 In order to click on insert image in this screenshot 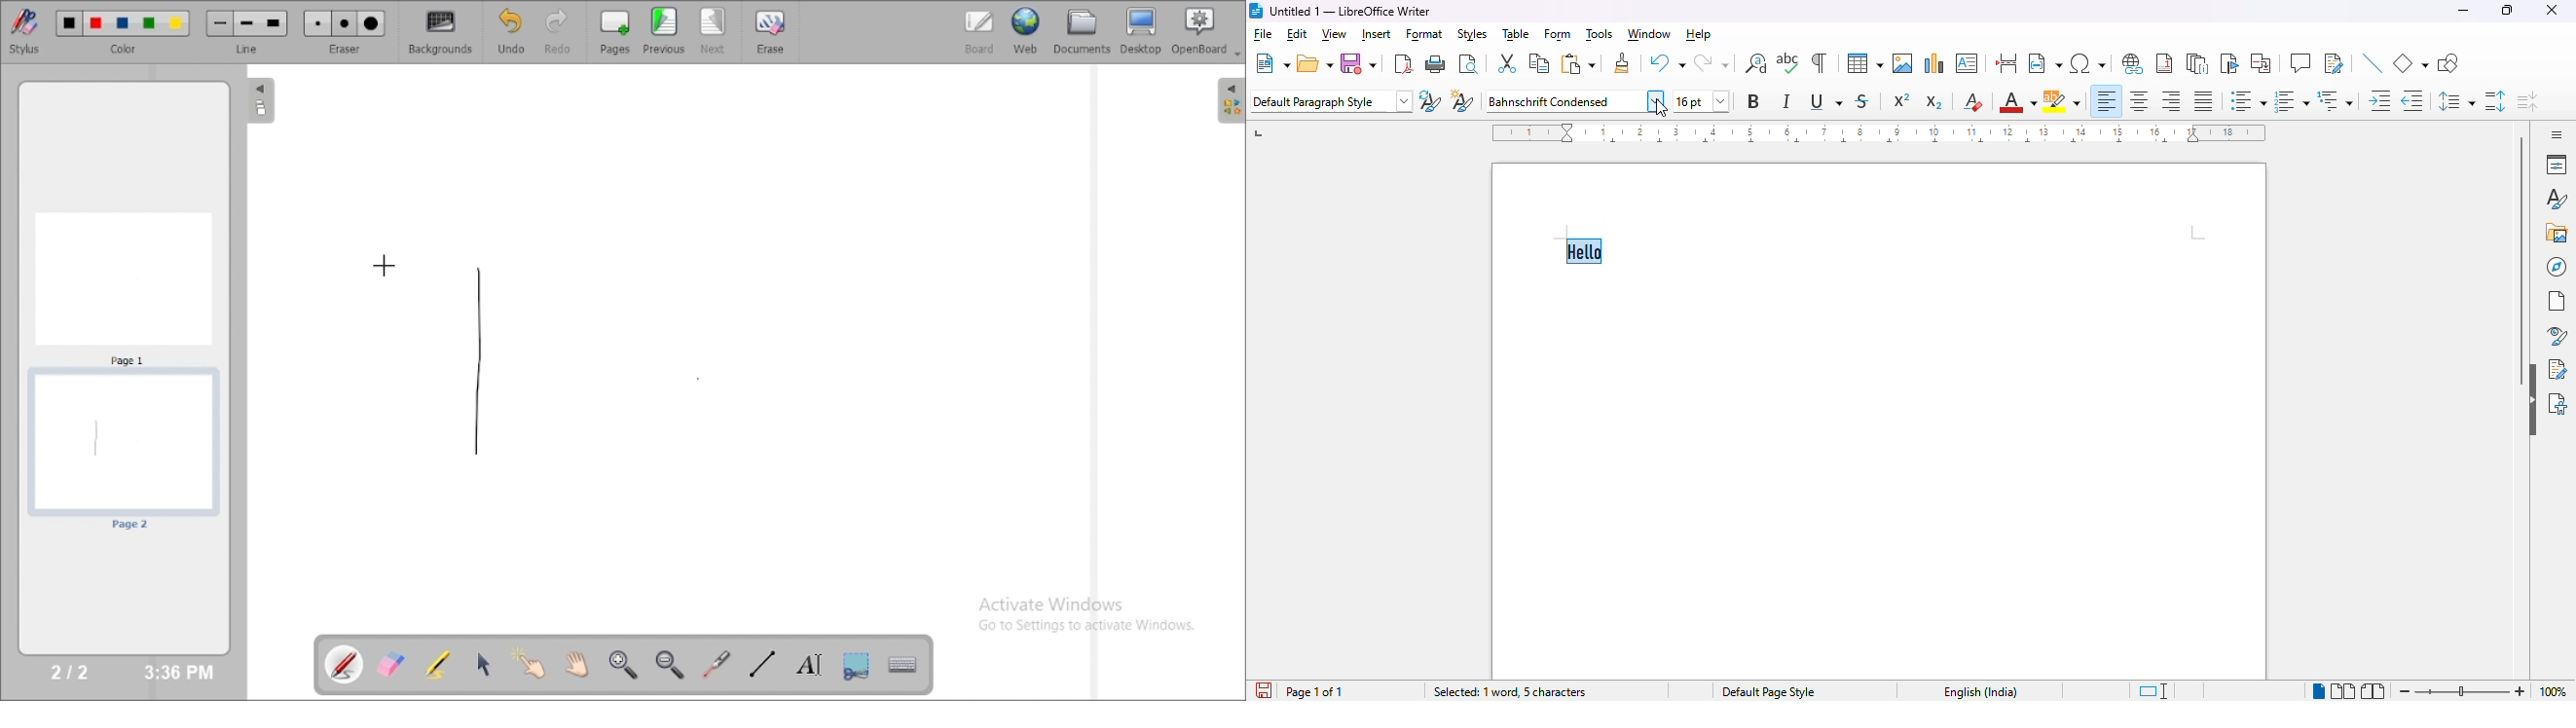, I will do `click(1903, 63)`.